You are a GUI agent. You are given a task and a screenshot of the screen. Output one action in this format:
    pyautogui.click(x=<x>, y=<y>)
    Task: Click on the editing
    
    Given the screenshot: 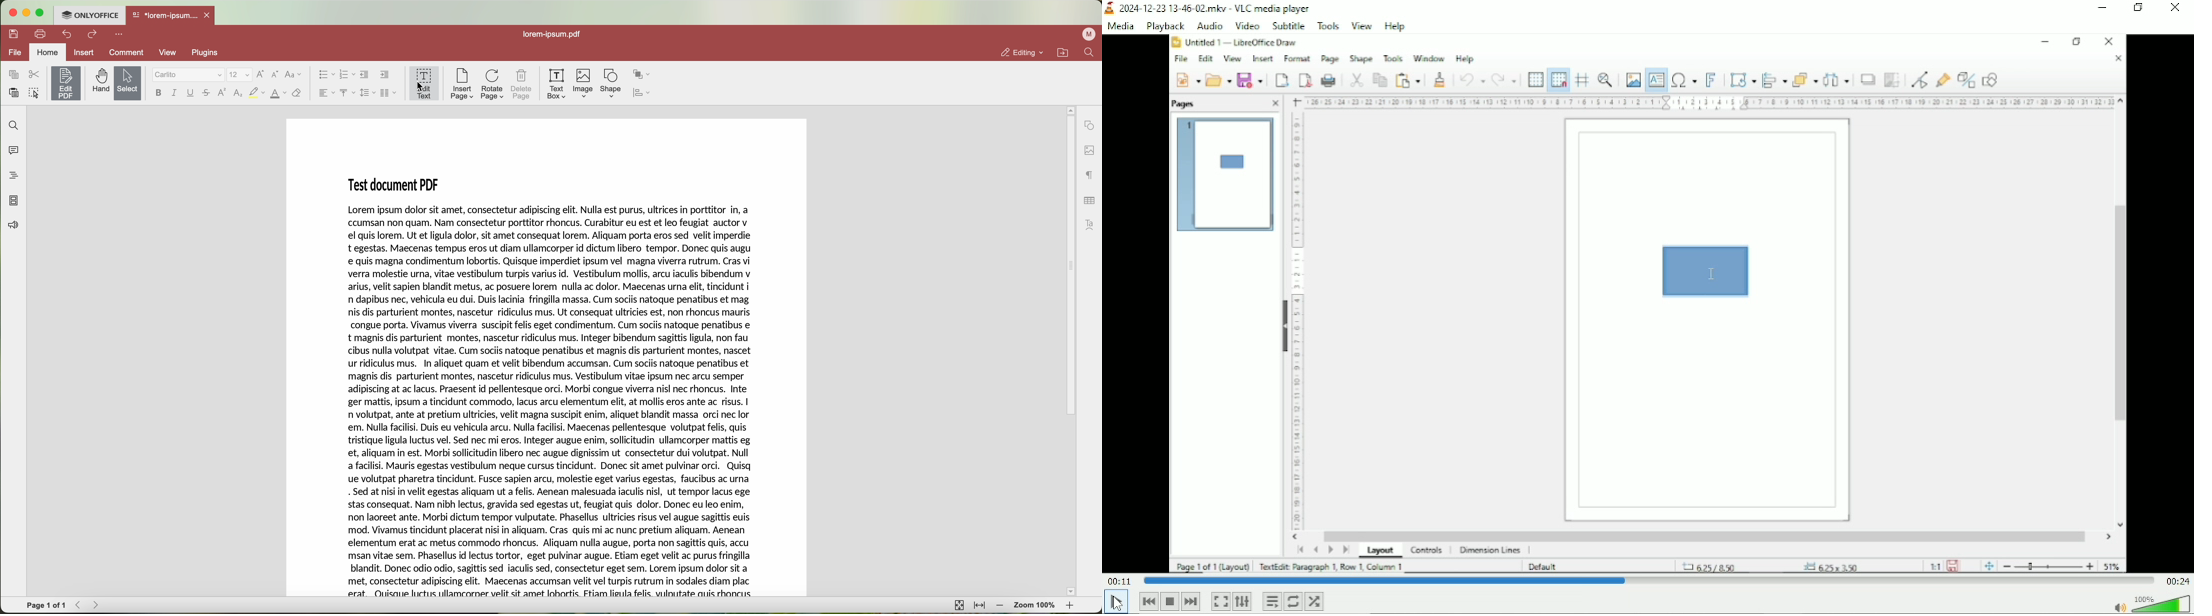 What is the action you would take?
    pyautogui.click(x=1019, y=51)
    